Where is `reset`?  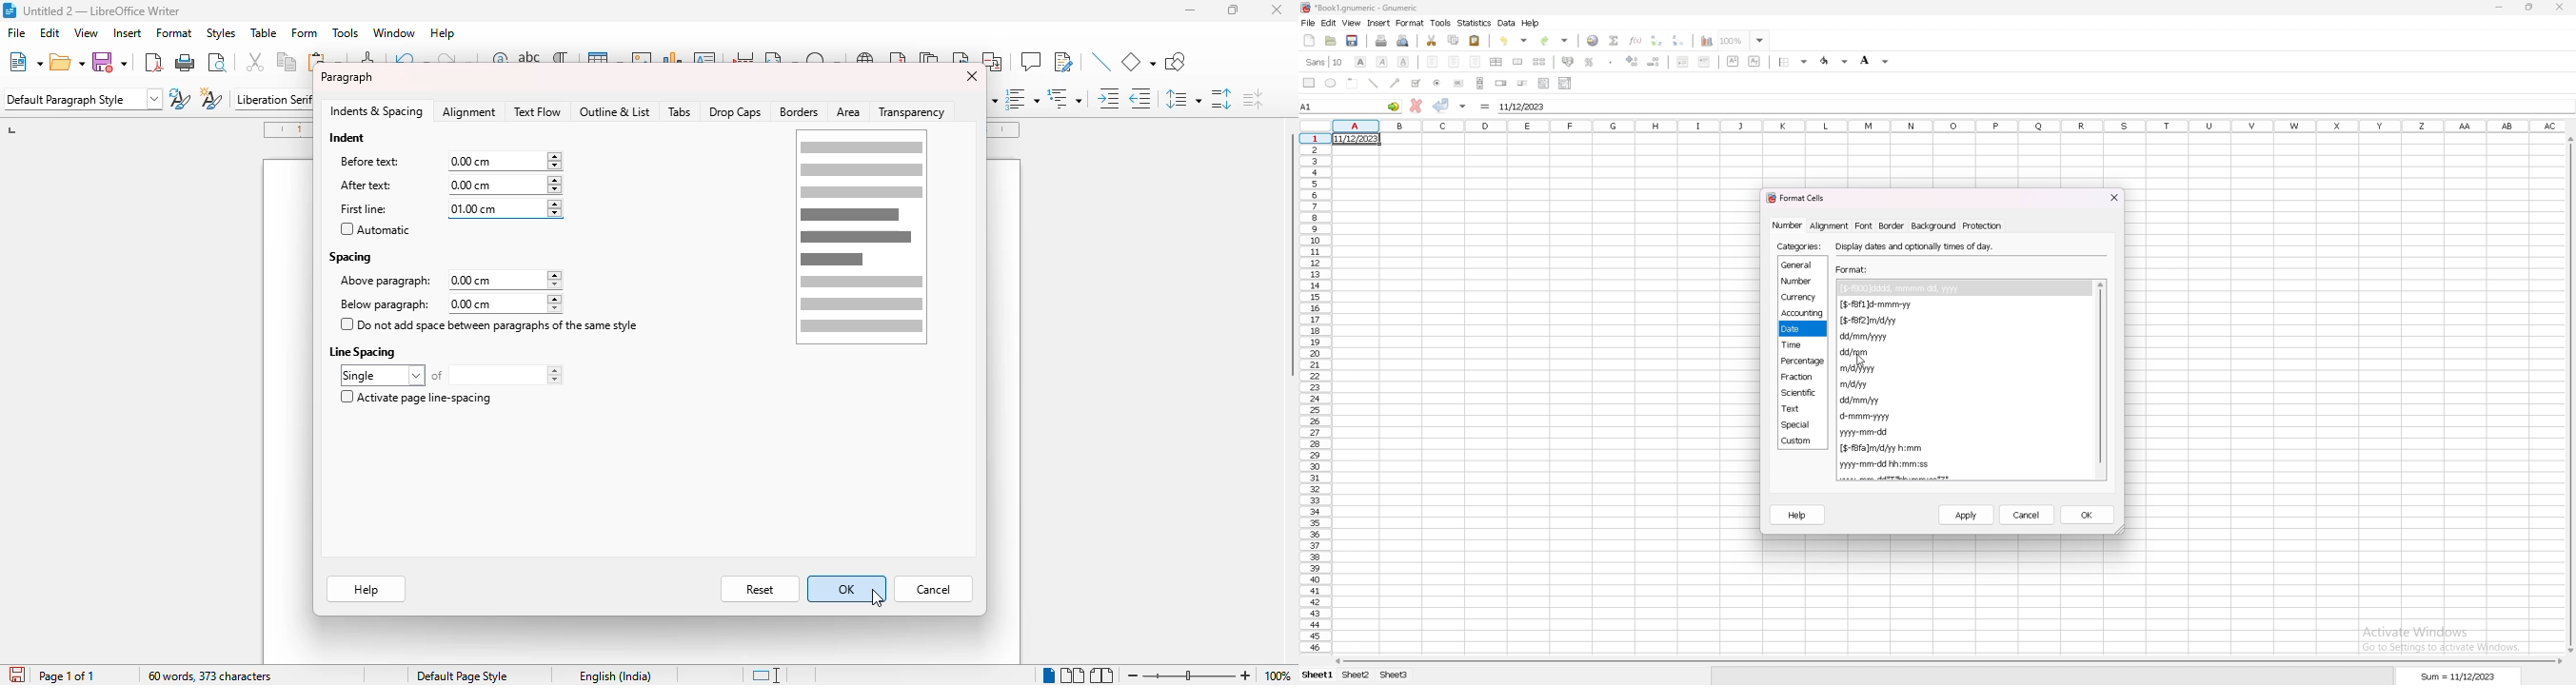
reset is located at coordinates (760, 590).